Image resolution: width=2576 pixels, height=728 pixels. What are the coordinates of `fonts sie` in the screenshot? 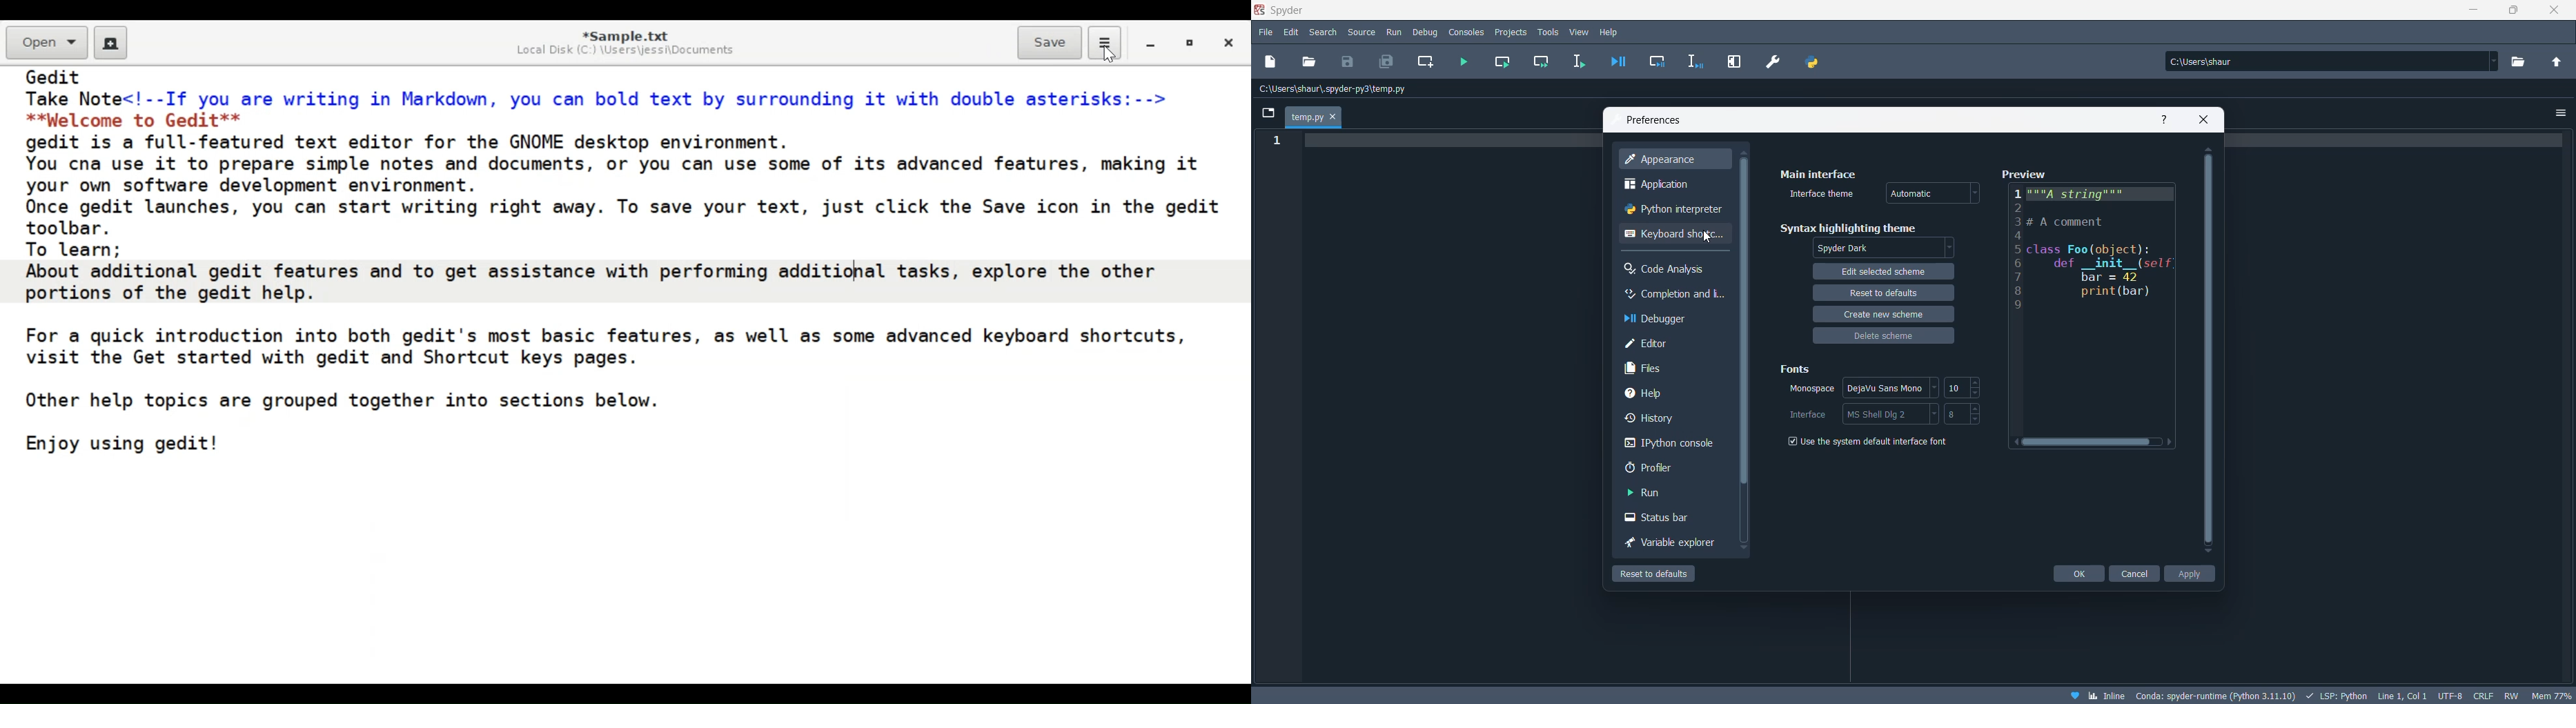 It's located at (1957, 388).